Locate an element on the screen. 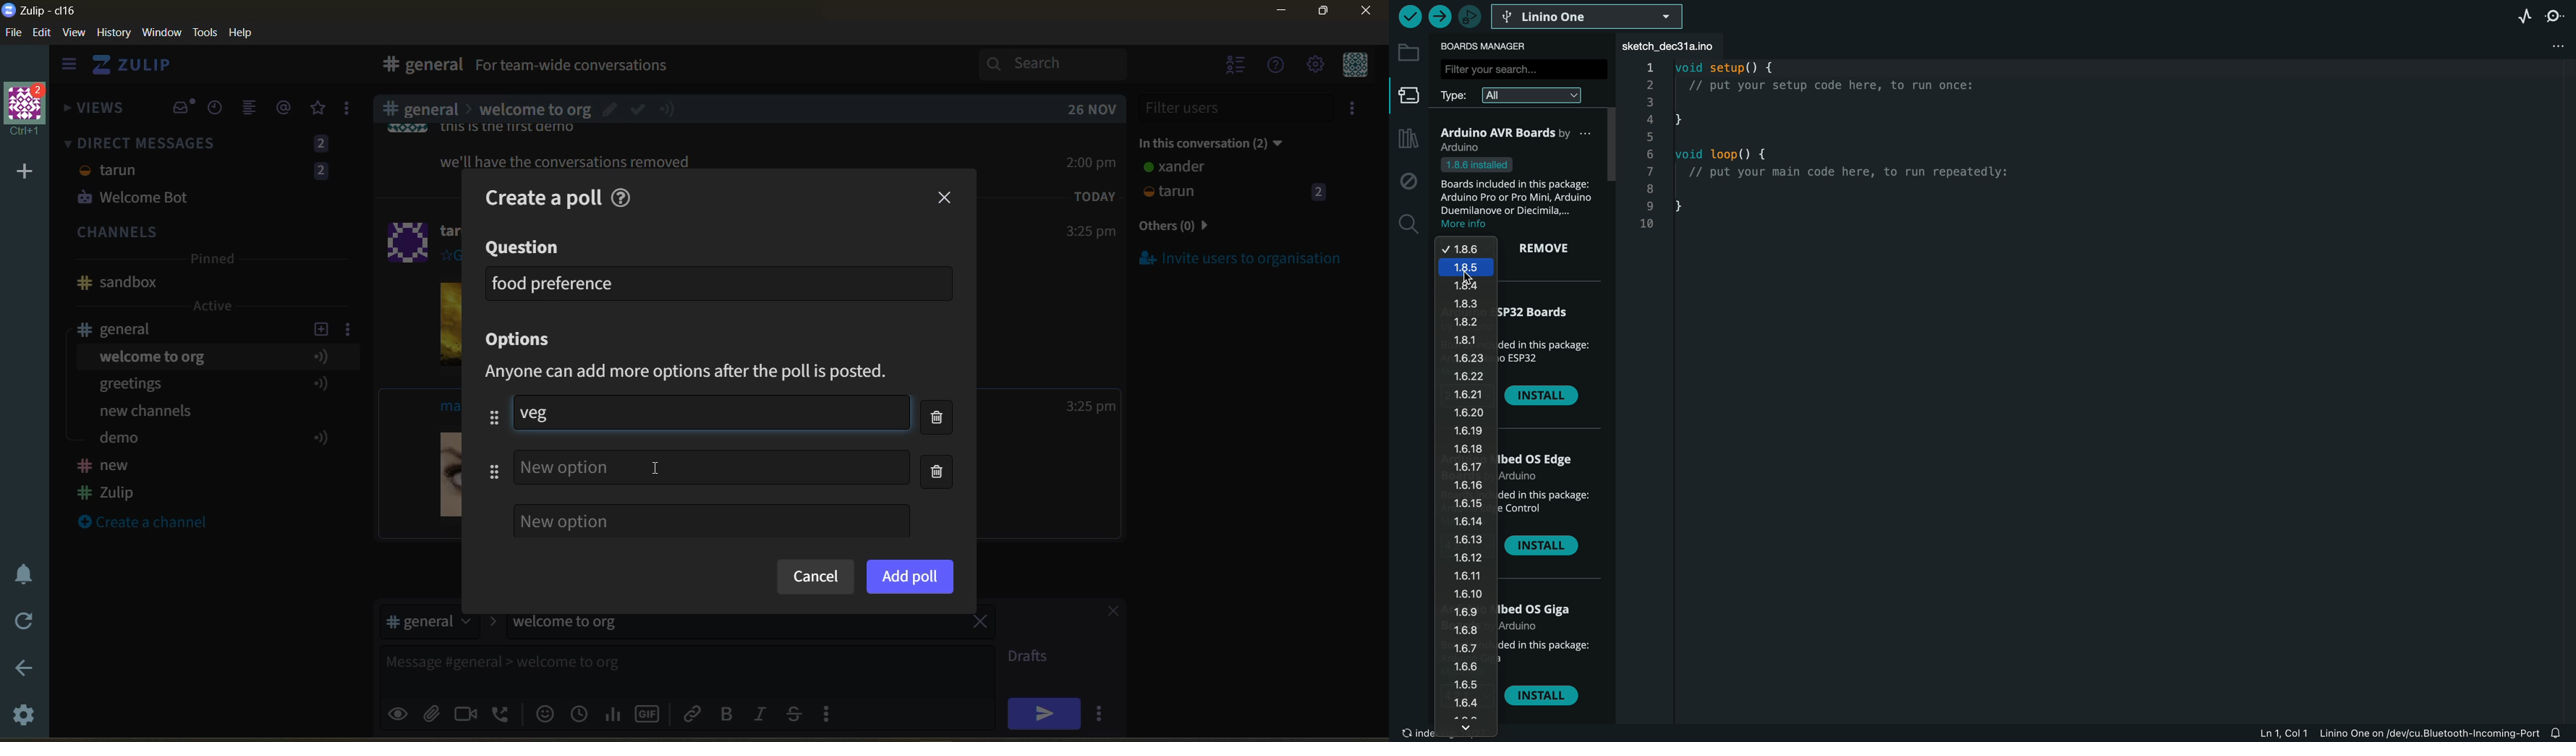 Image resolution: width=2576 pixels, height=756 pixels. preview is located at coordinates (400, 712).